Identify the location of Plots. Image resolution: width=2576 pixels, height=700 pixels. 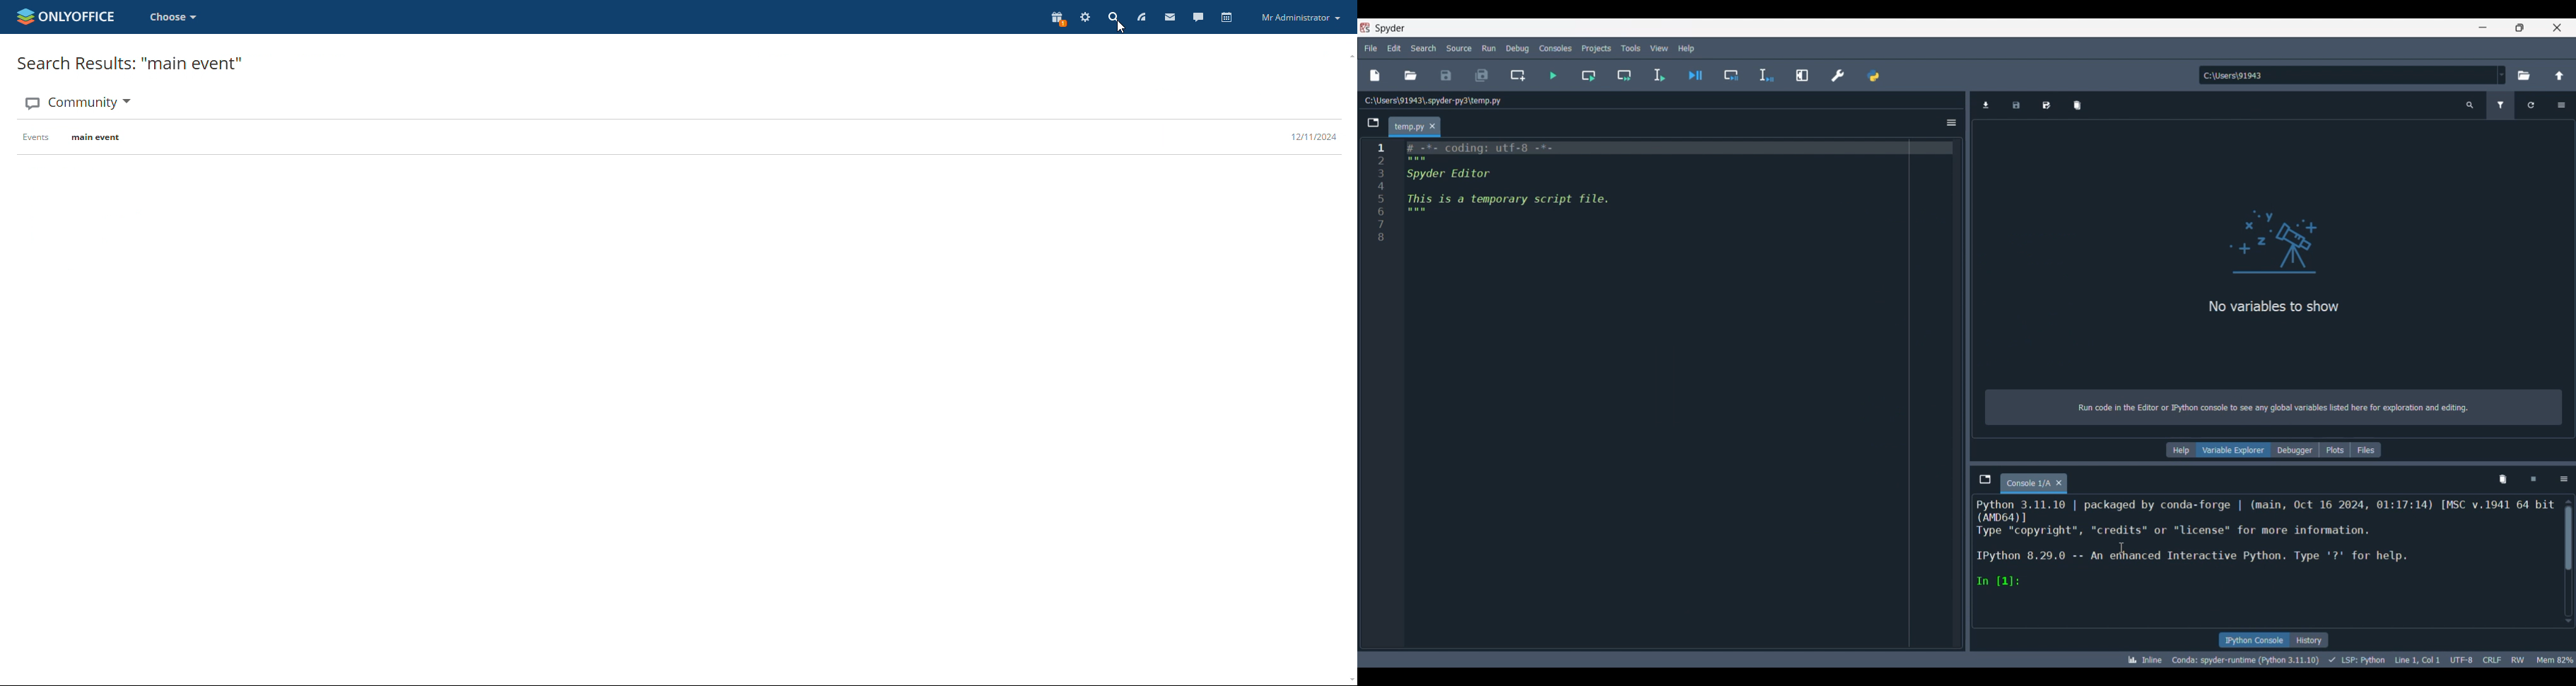
(2335, 450).